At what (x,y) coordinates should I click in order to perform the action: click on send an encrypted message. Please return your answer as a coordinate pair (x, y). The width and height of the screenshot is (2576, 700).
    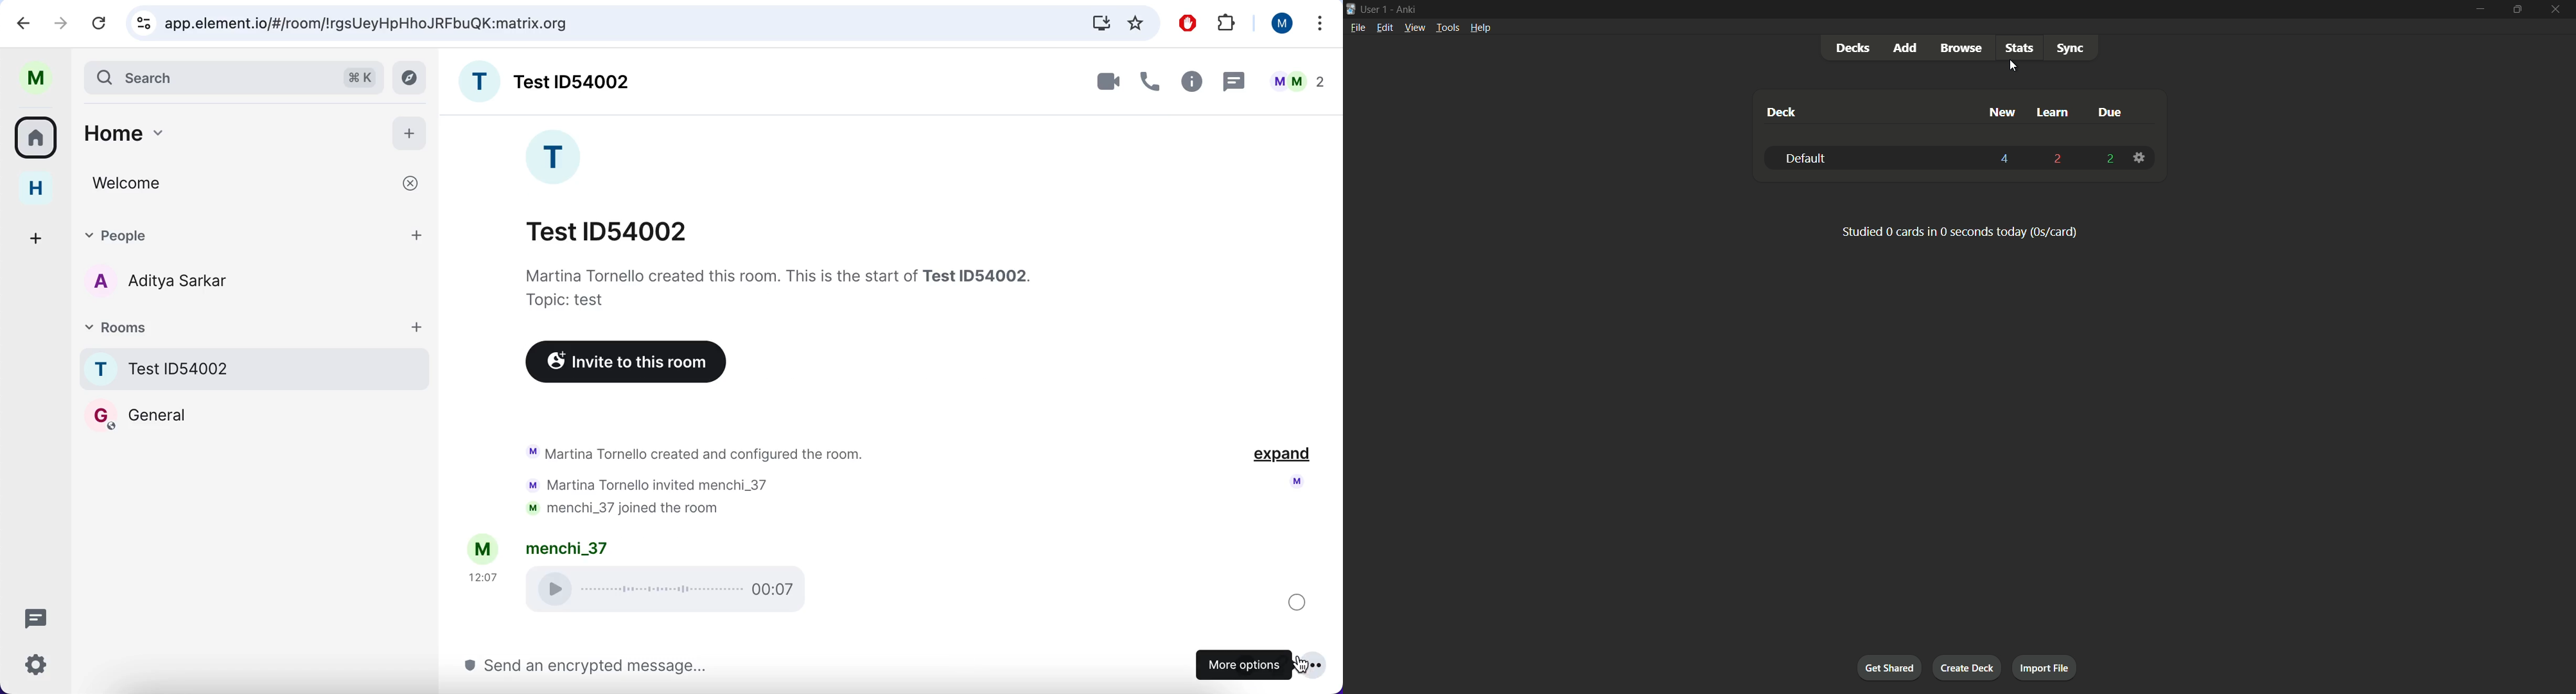
    Looking at the image, I should click on (594, 666).